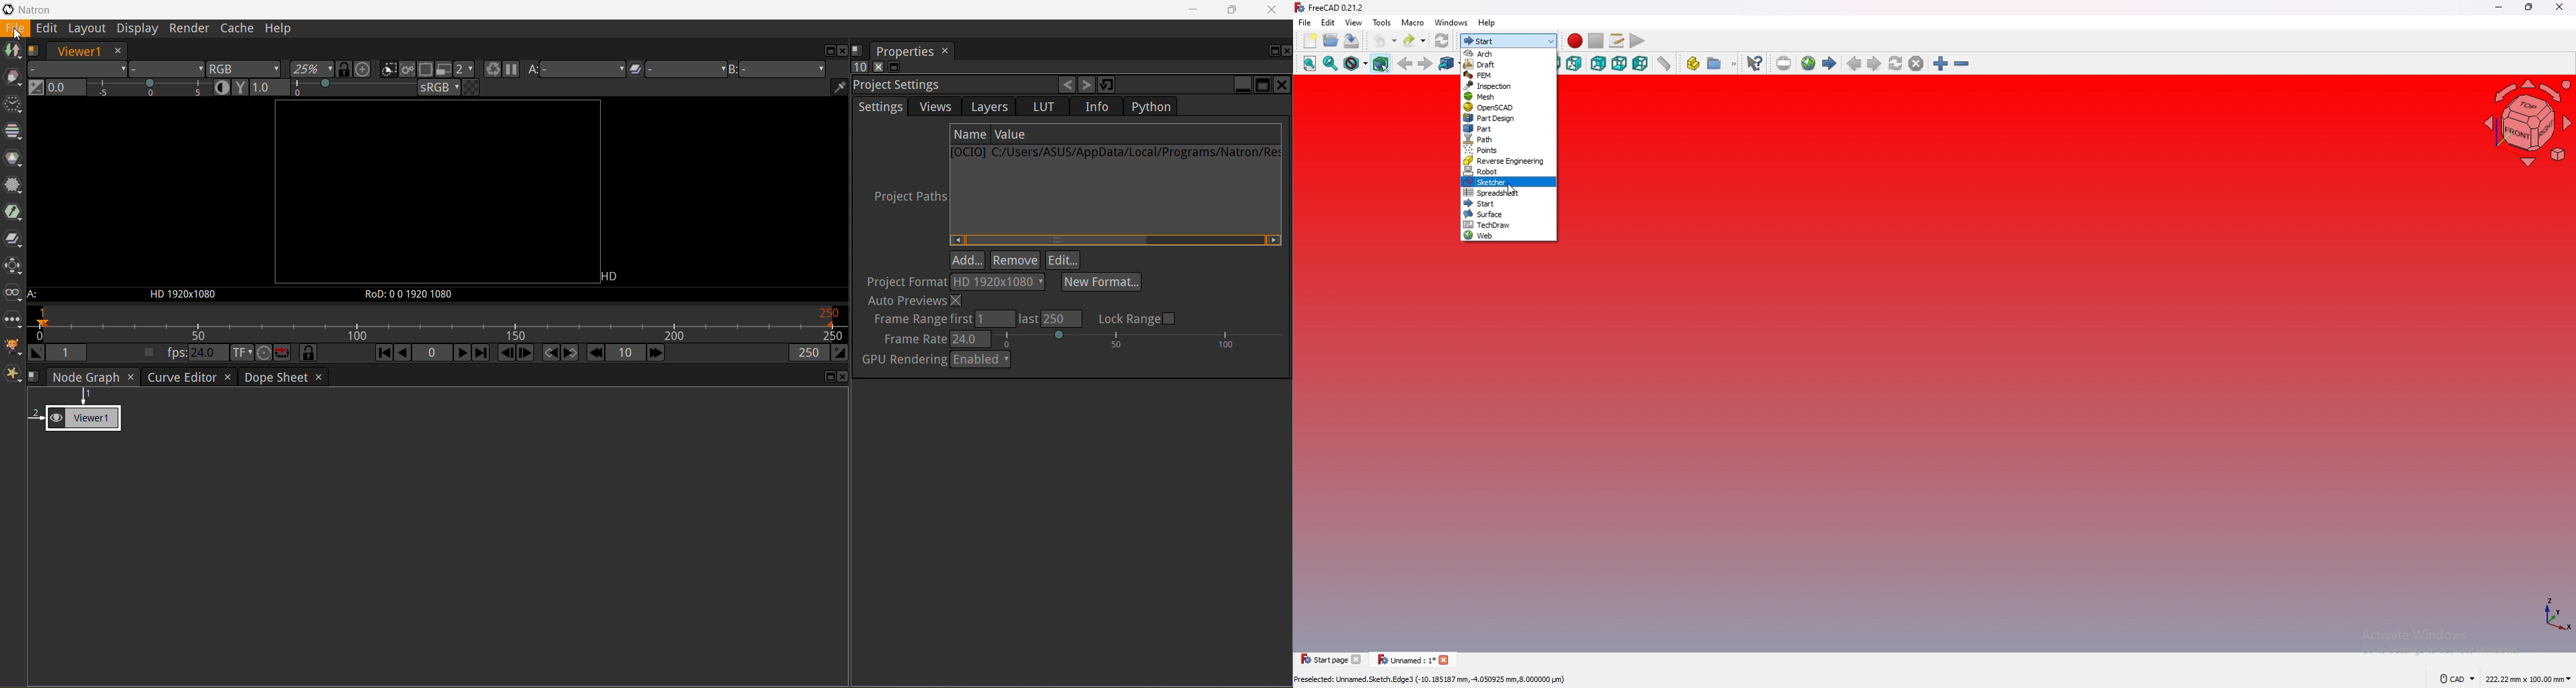 Image resolution: width=2576 pixels, height=700 pixels. I want to click on path, so click(1509, 139).